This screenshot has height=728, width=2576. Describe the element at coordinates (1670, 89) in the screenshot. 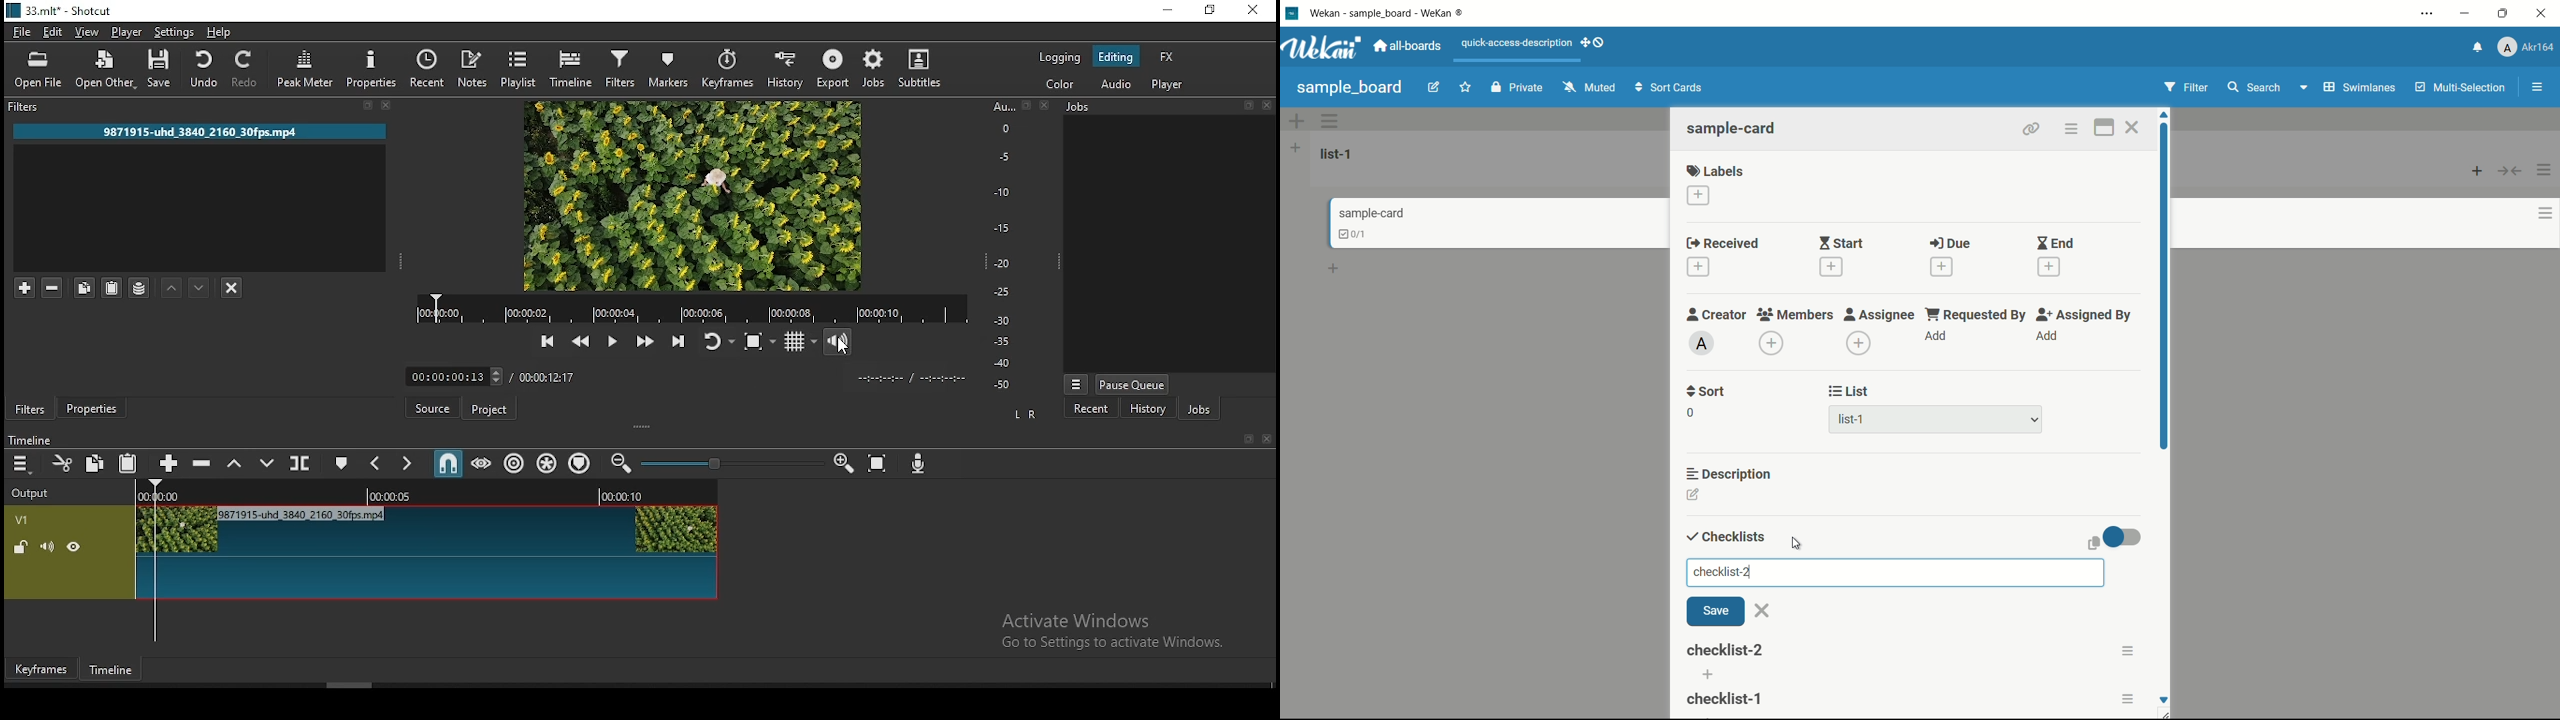

I see `sort cards` at that location.